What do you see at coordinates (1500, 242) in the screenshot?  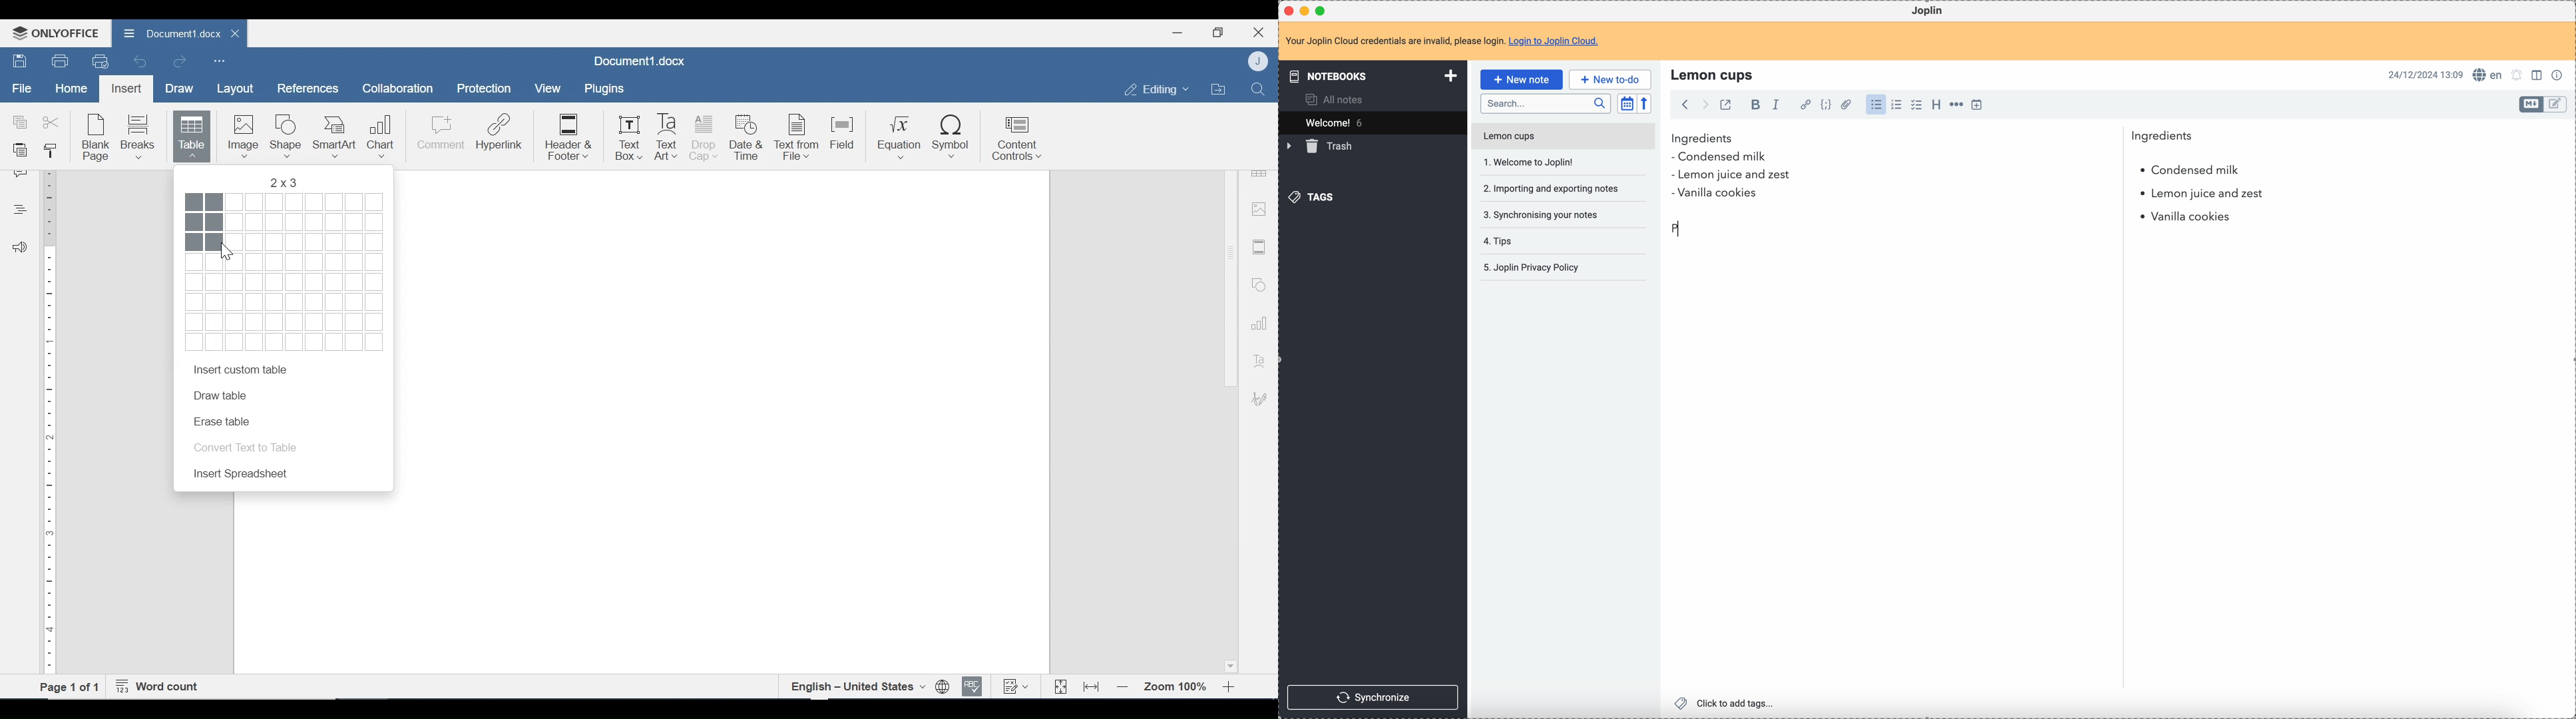 I see `tips` at bounding box center [1500, 242].